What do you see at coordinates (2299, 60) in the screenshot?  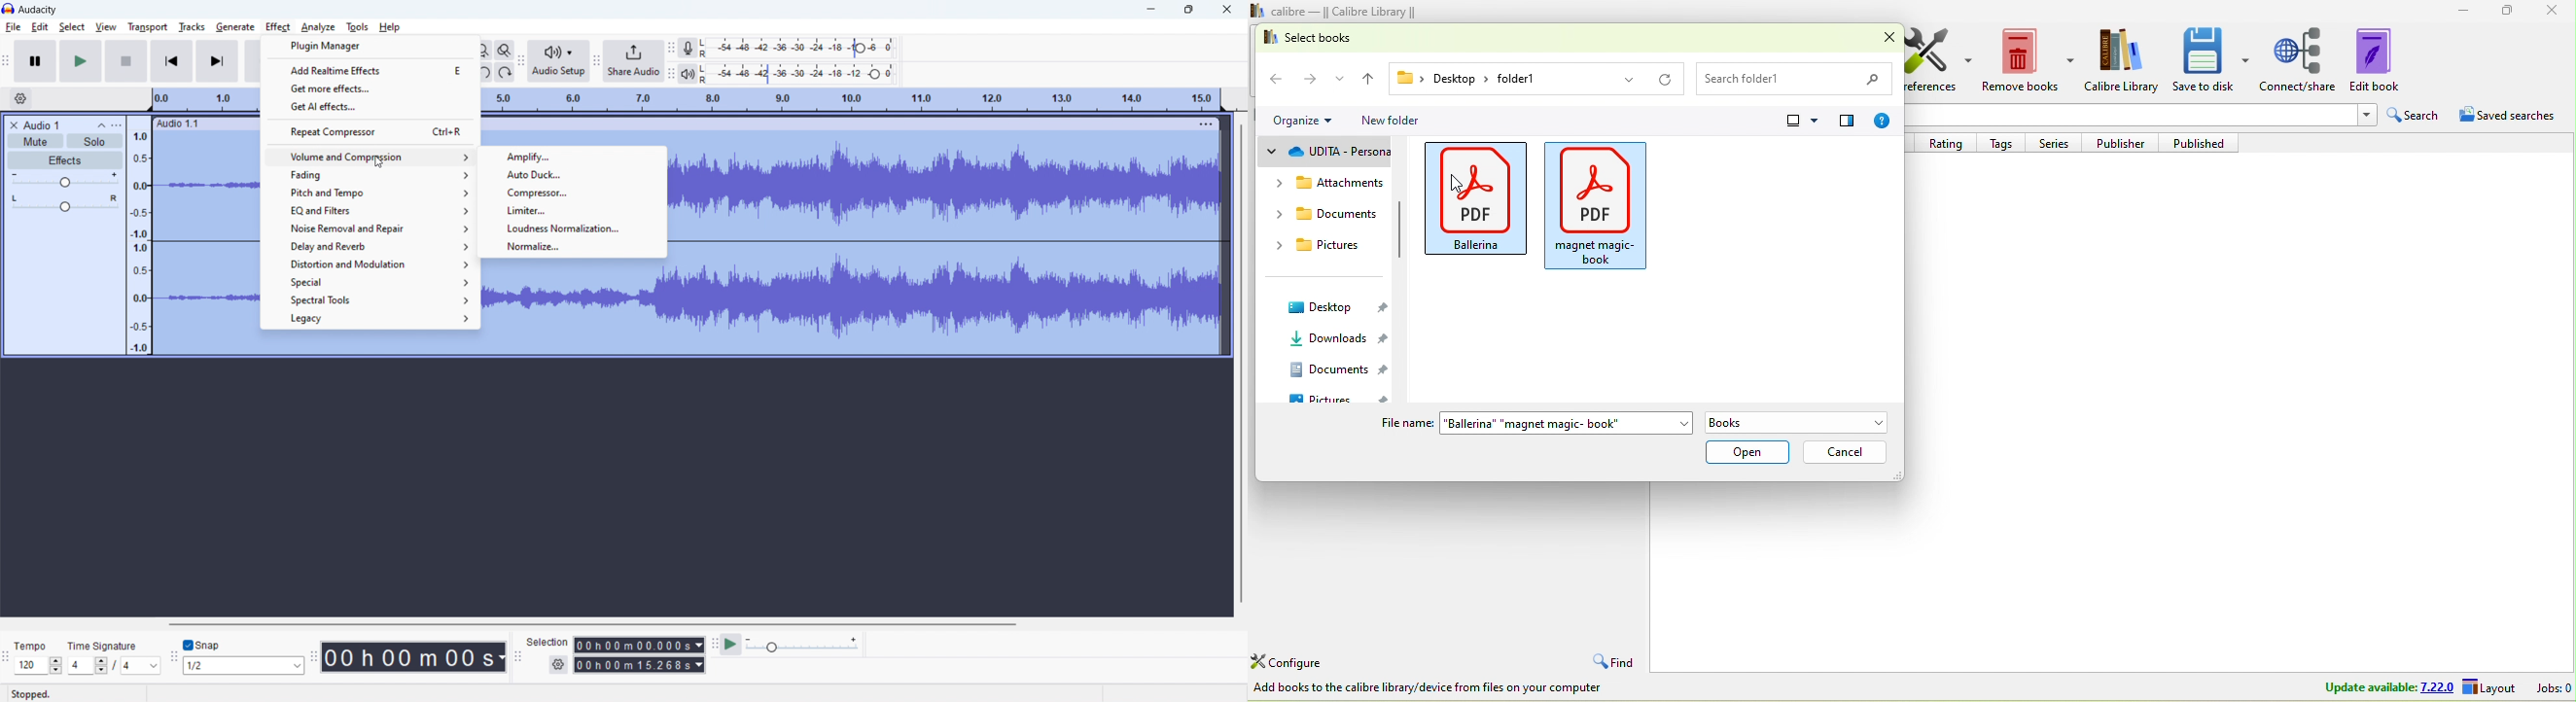 I see `connect /share` at bounding box center [2299, 60].